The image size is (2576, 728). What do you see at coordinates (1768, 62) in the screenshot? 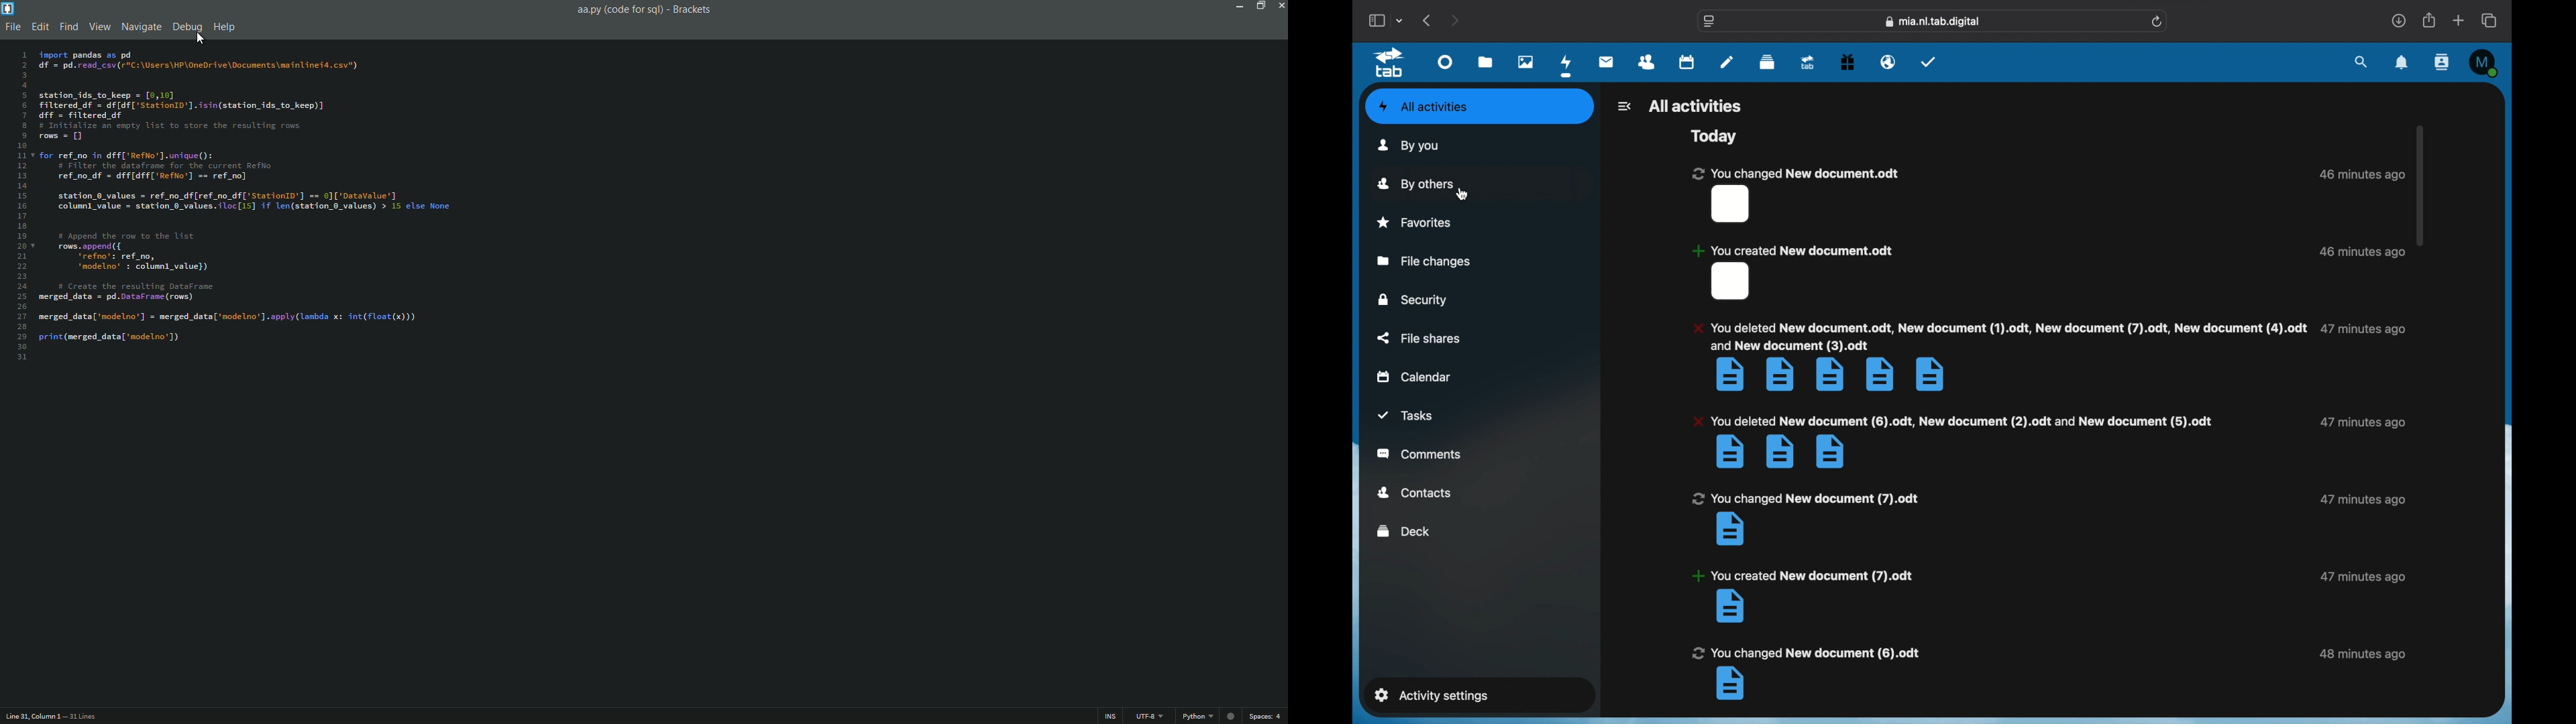
I see `deck` at bounding box center [1768, 62].